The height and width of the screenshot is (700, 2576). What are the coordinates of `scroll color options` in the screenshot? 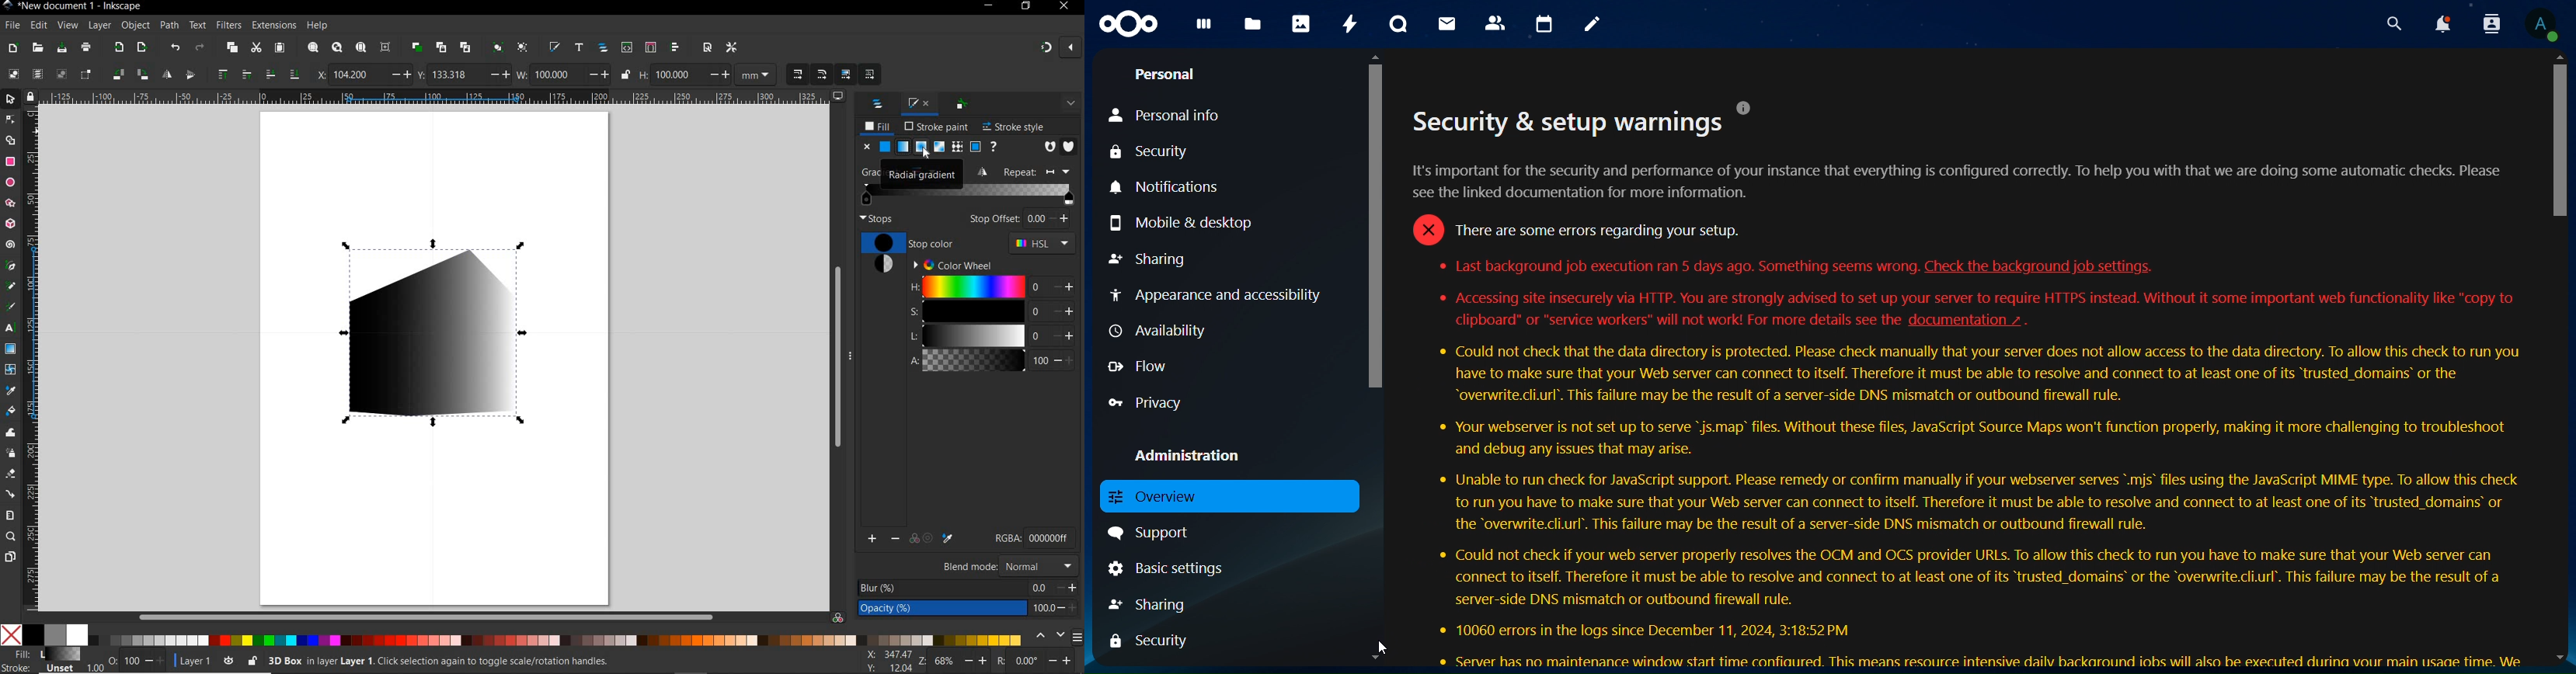 It's located at (1049, 636).